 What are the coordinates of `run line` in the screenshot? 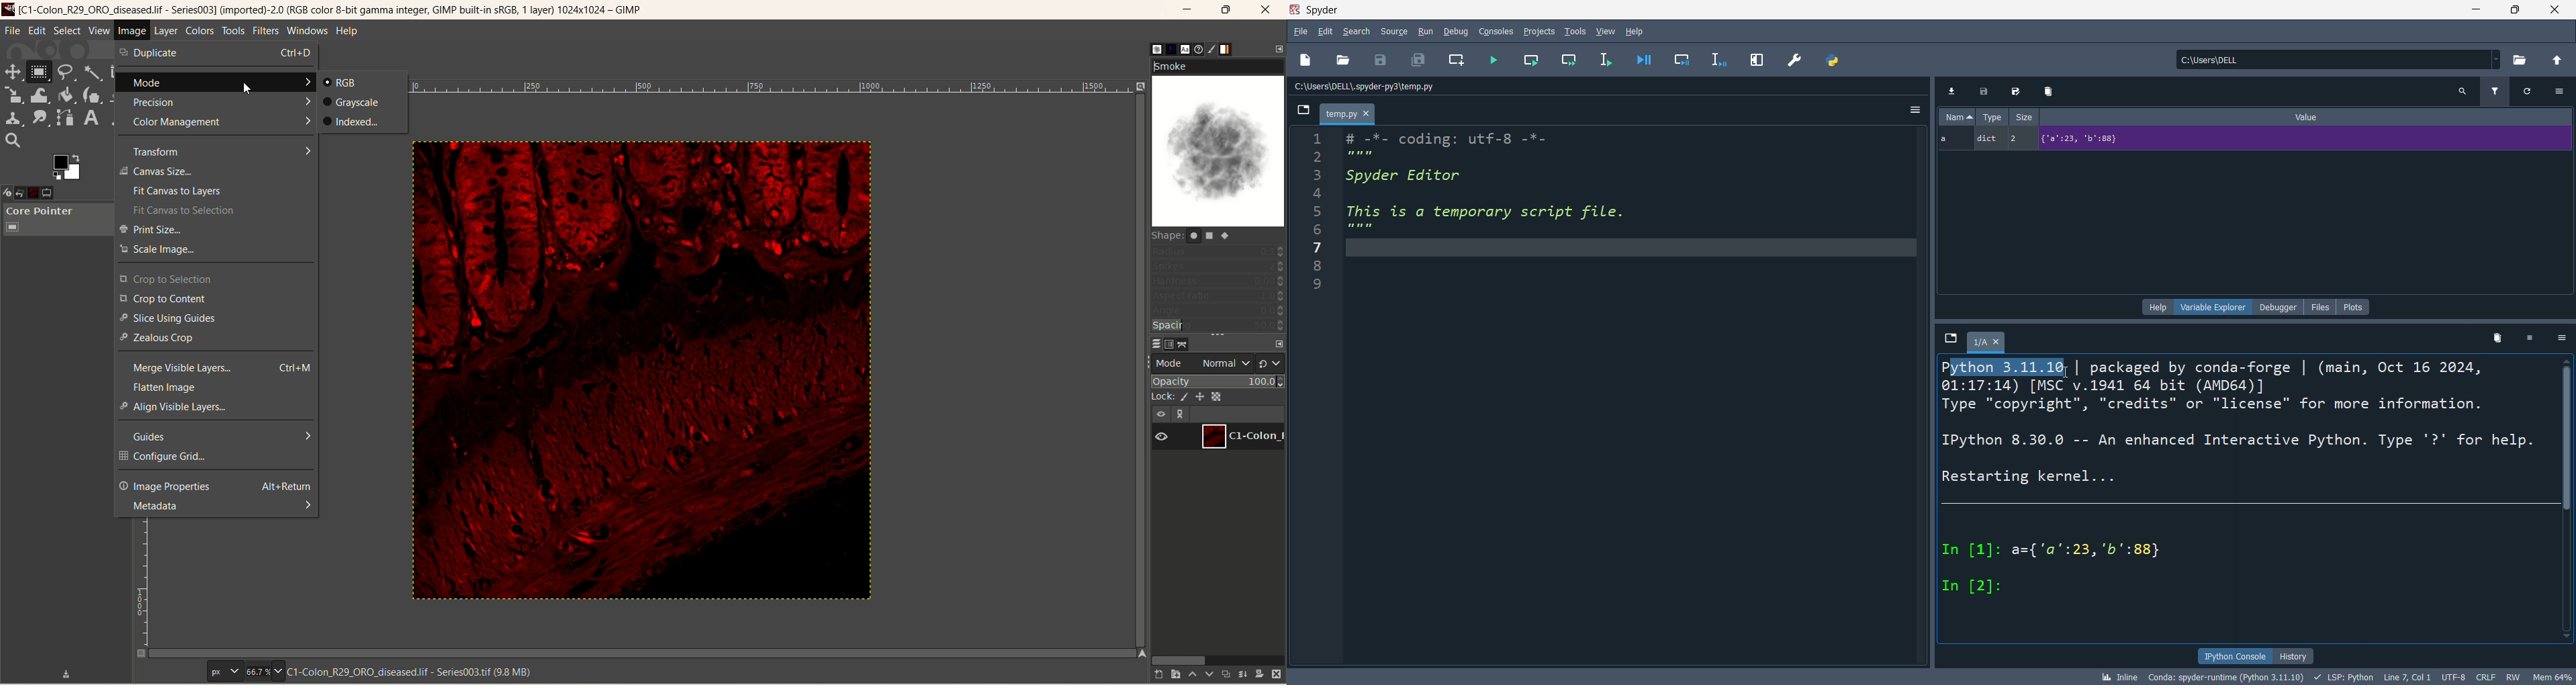 It's located at (1611, 62).